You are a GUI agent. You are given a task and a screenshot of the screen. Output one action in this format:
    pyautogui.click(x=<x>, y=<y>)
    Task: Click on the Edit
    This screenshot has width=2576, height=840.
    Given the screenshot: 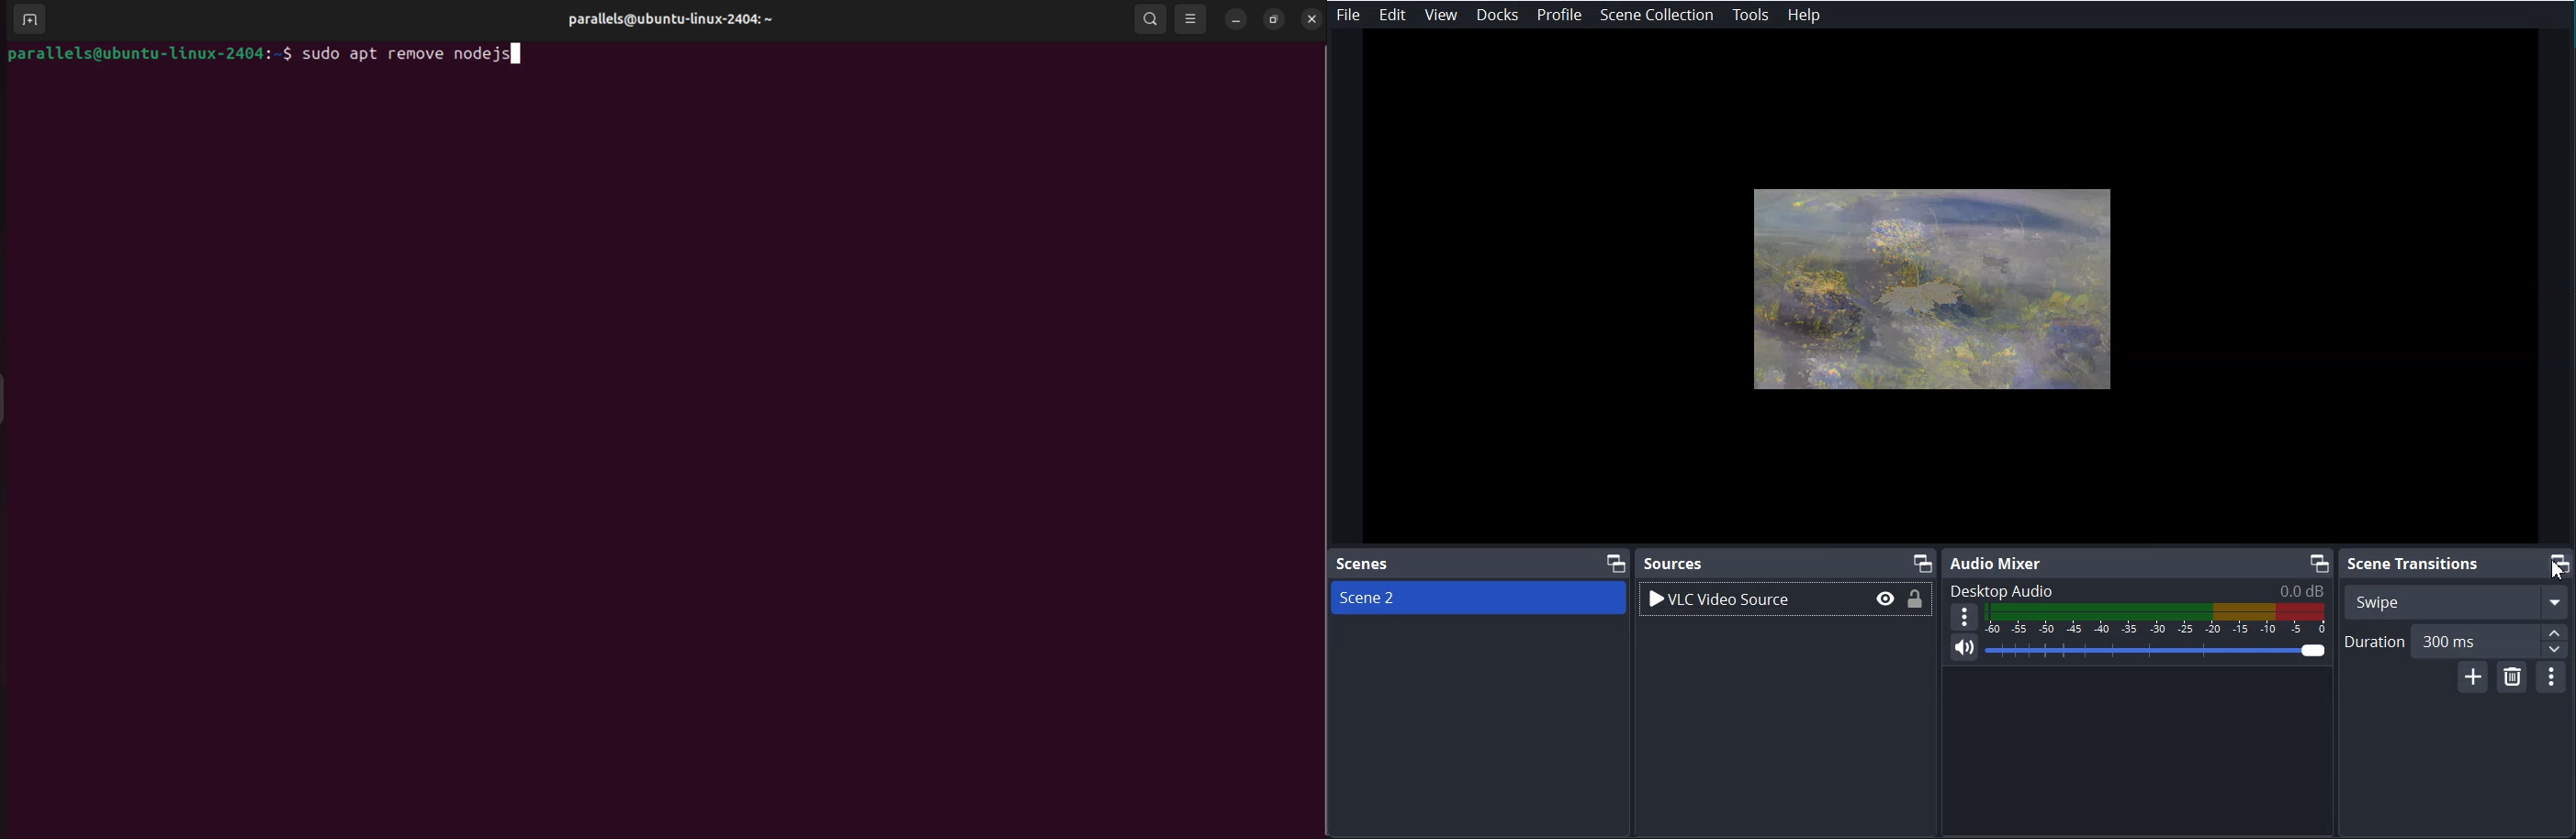 What is the action you would take?
    pyautogui.click(x=1391, y=15)
    